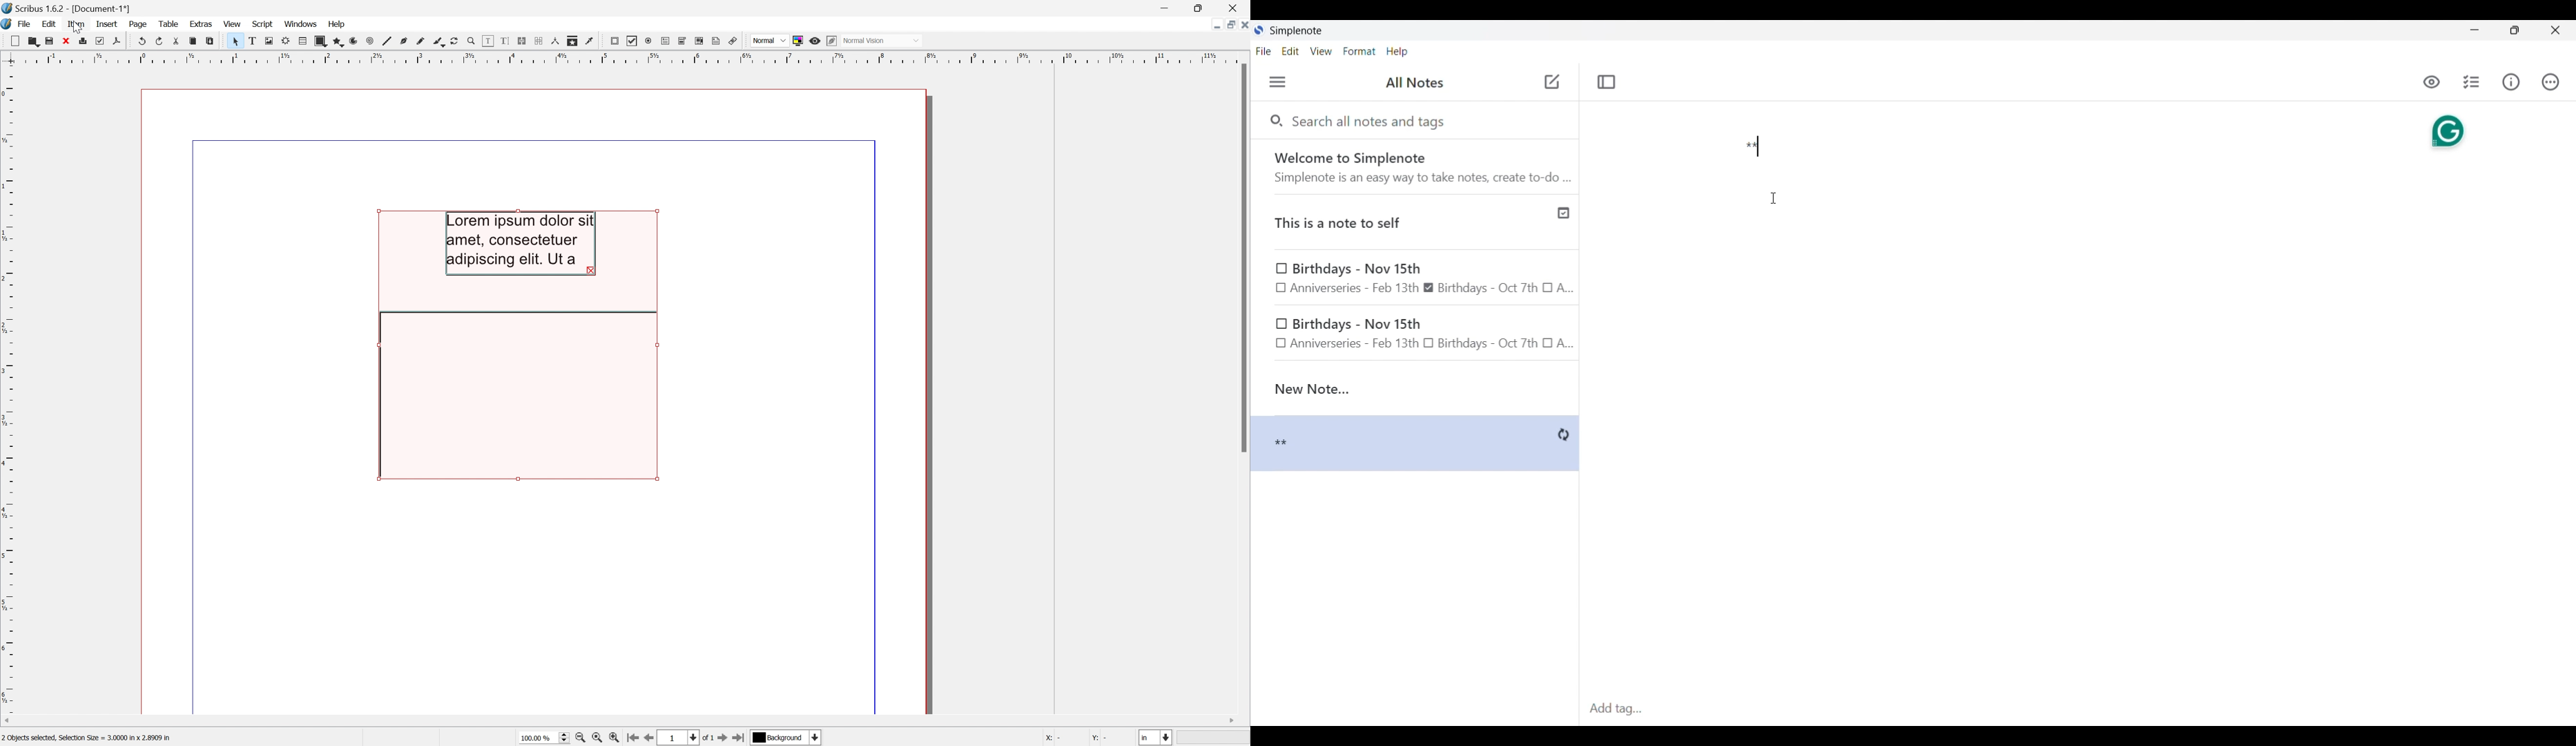 This screenshot has width=2576, height=756. I want to click on Minimize, so click(1209, 24).